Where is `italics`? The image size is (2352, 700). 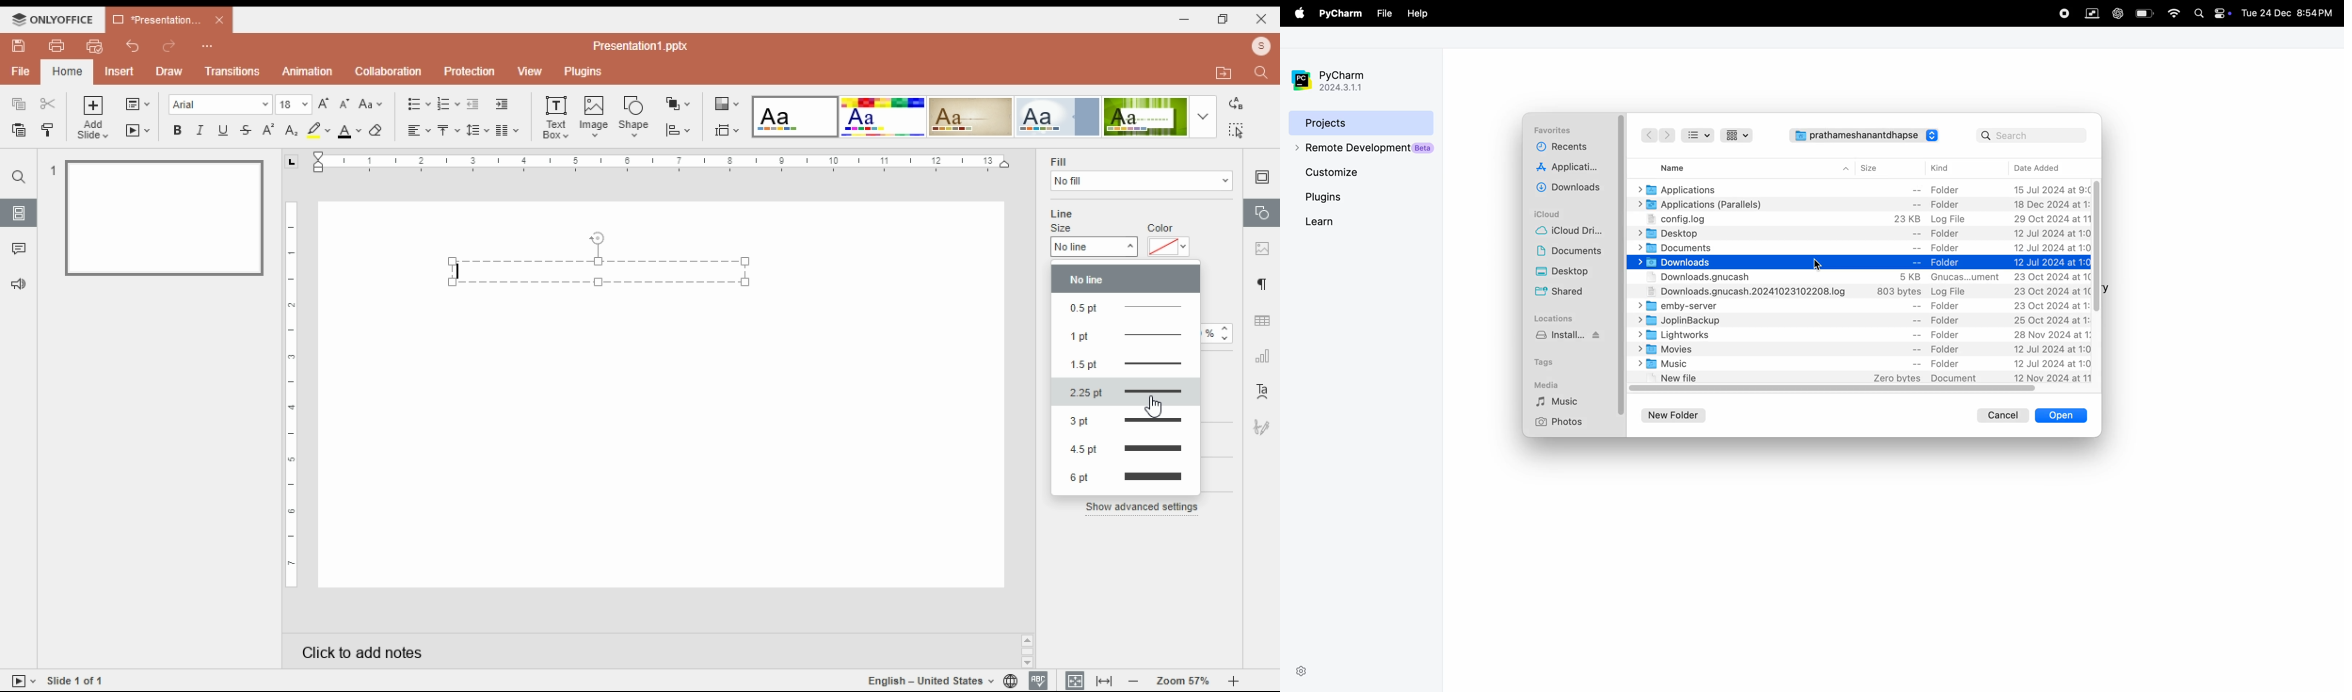
italics is located at coordinates (200, 130).